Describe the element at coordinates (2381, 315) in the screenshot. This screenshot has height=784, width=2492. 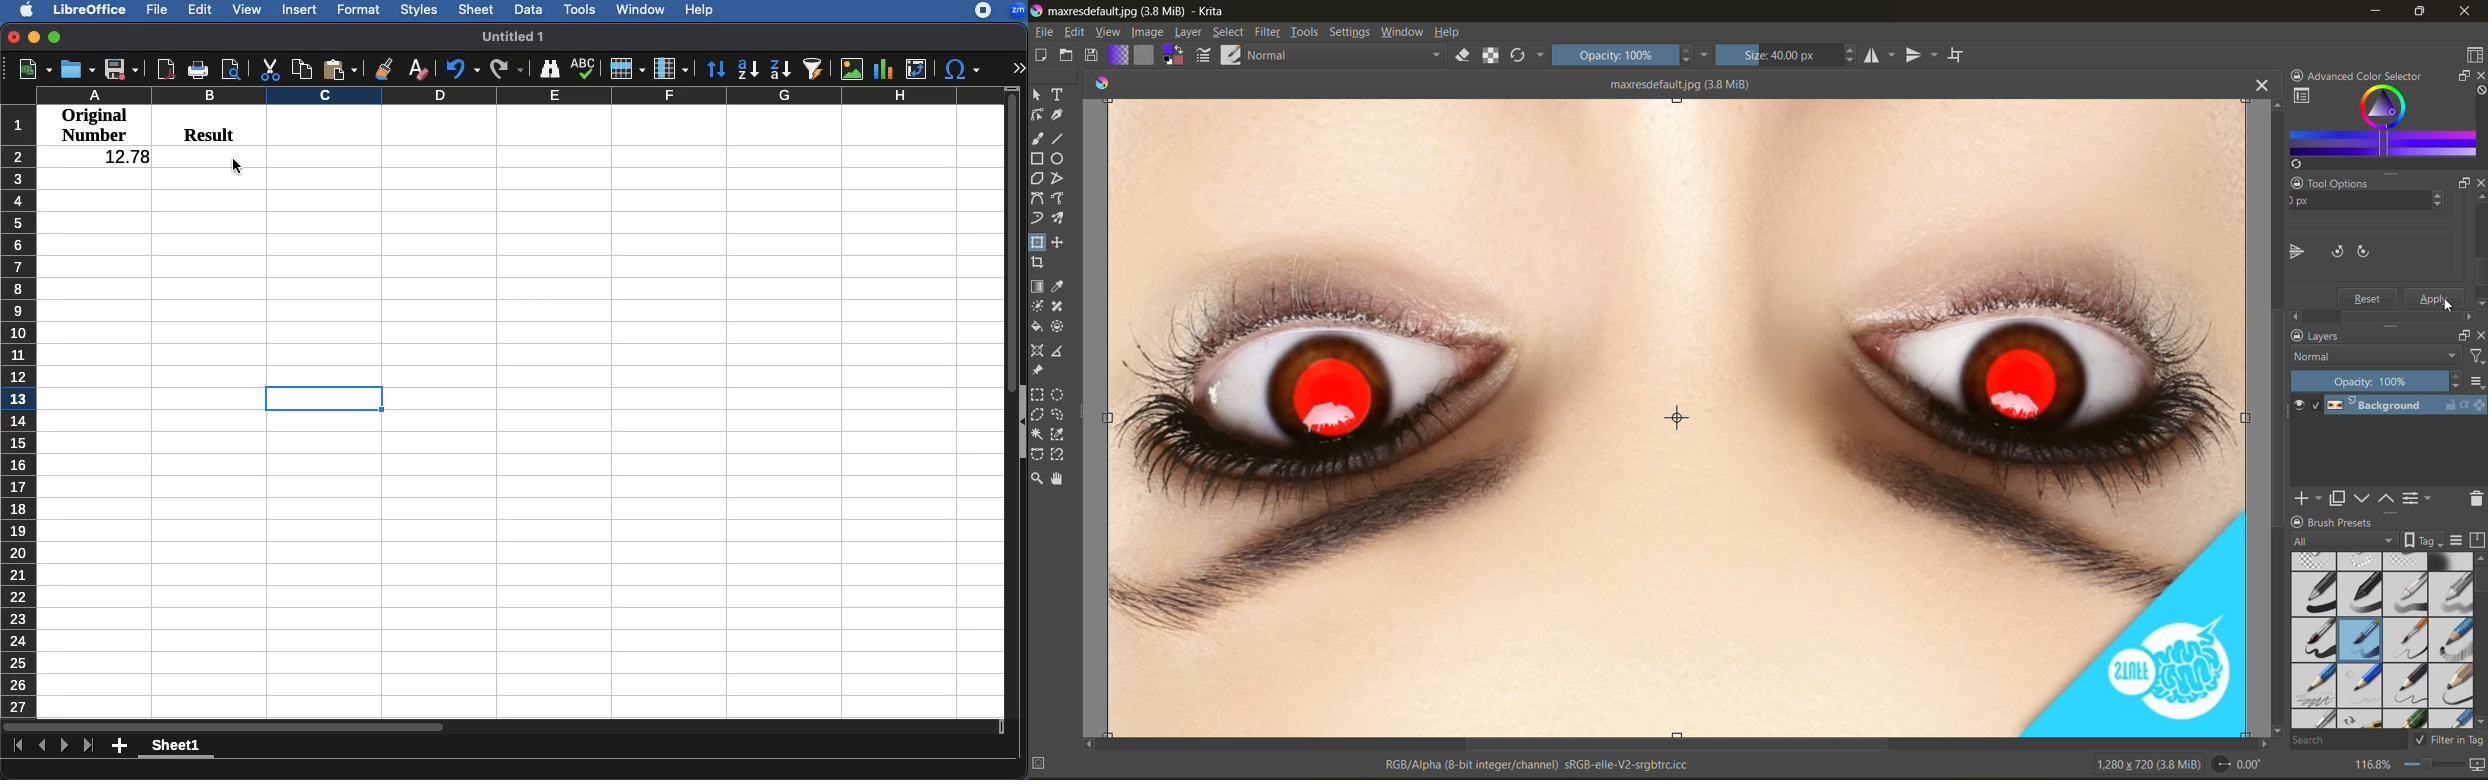
I see `scrollbar` at that location.